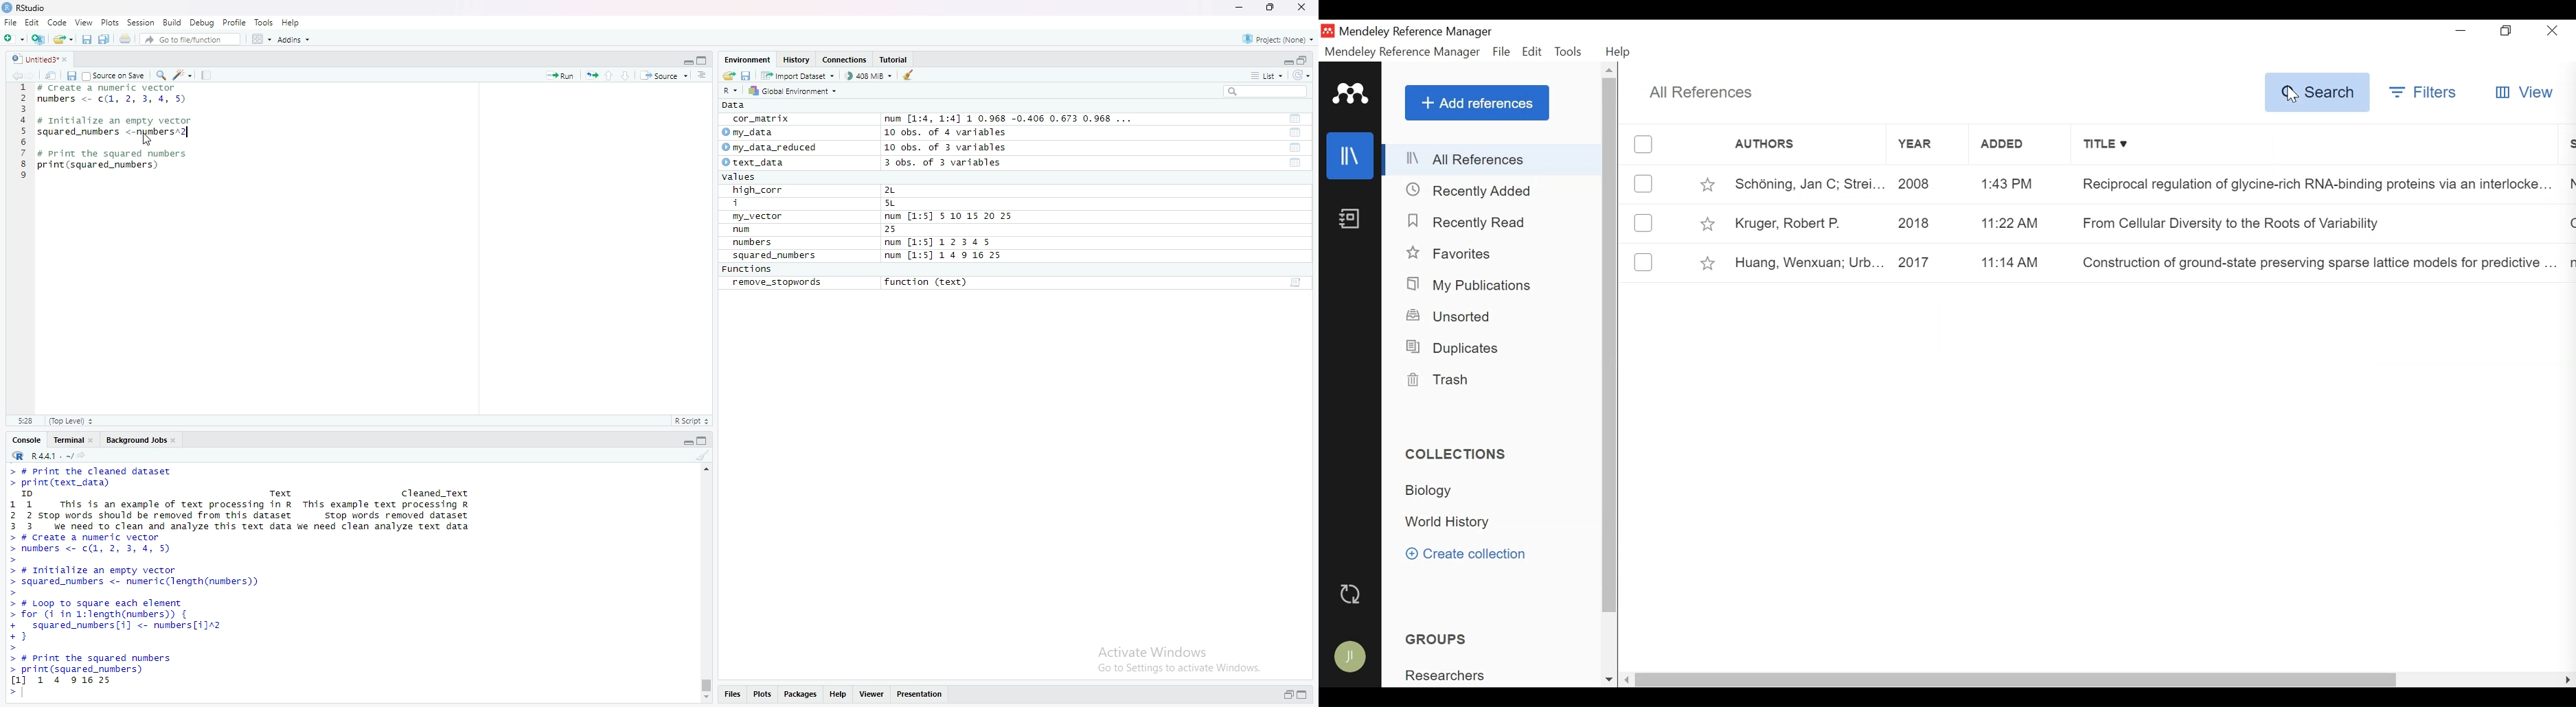 Image resolution: width=2576 pixels, height=728 pixels. I want to click on # Create a number vector numbers <- c(1, 2, 3, 4,5), so click(122, 94).